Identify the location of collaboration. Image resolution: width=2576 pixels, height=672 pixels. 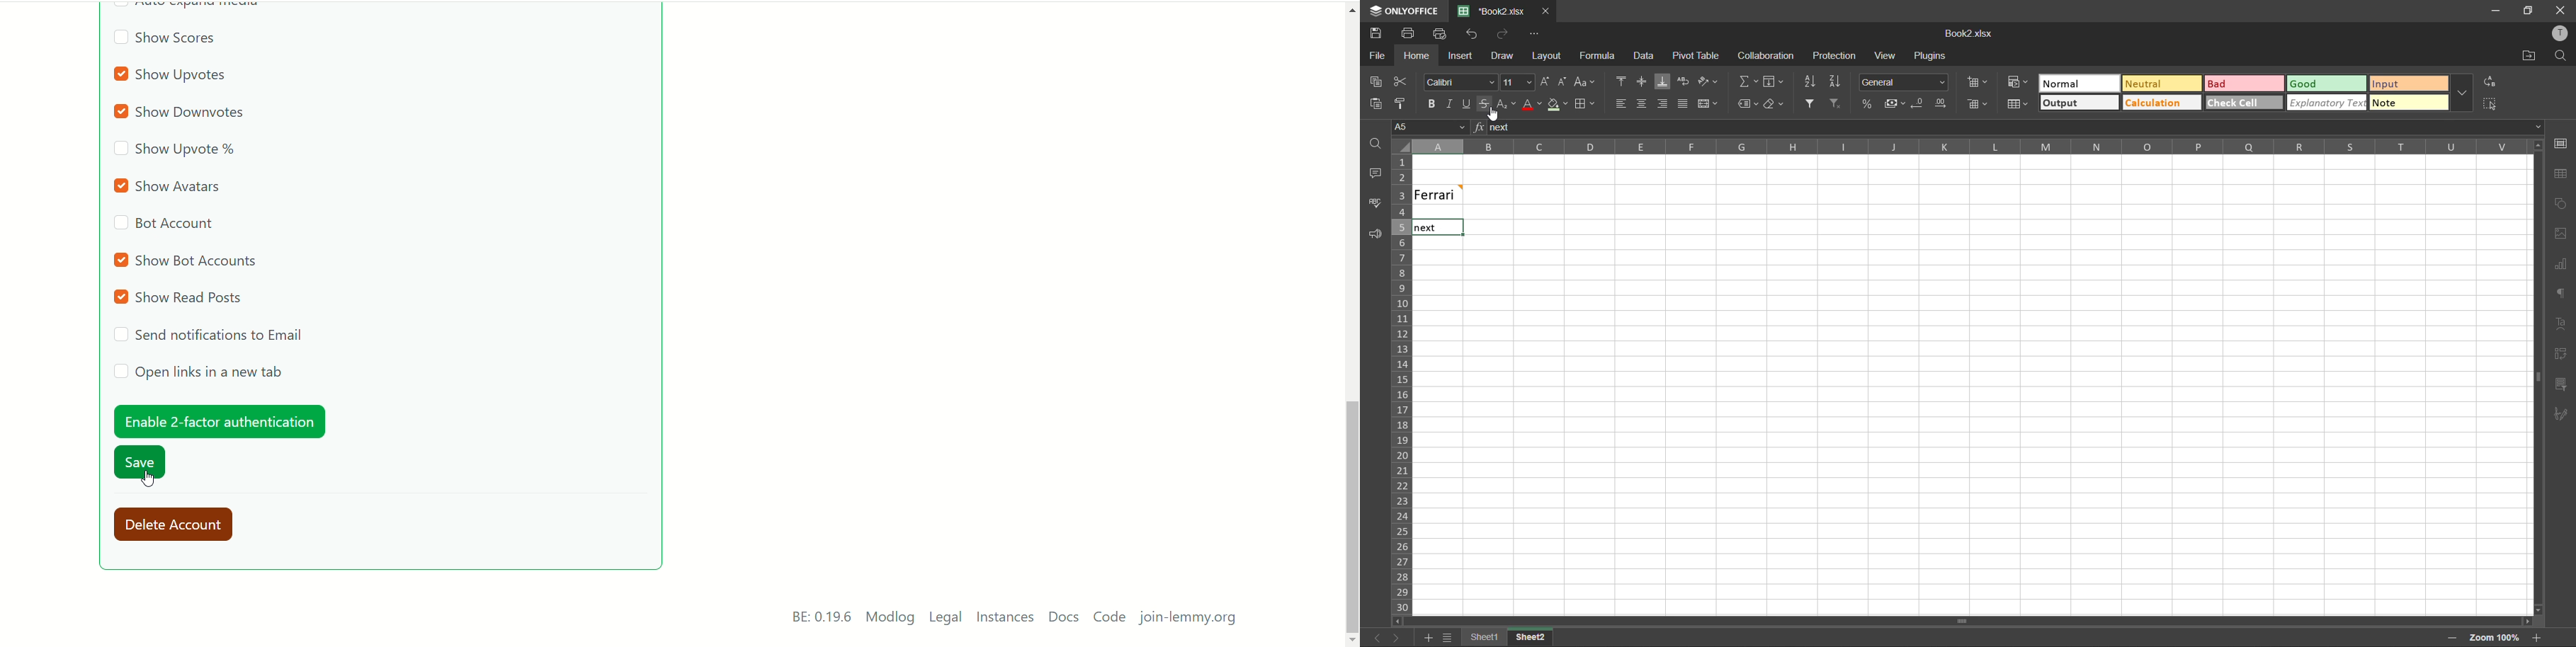
(1766, 58).